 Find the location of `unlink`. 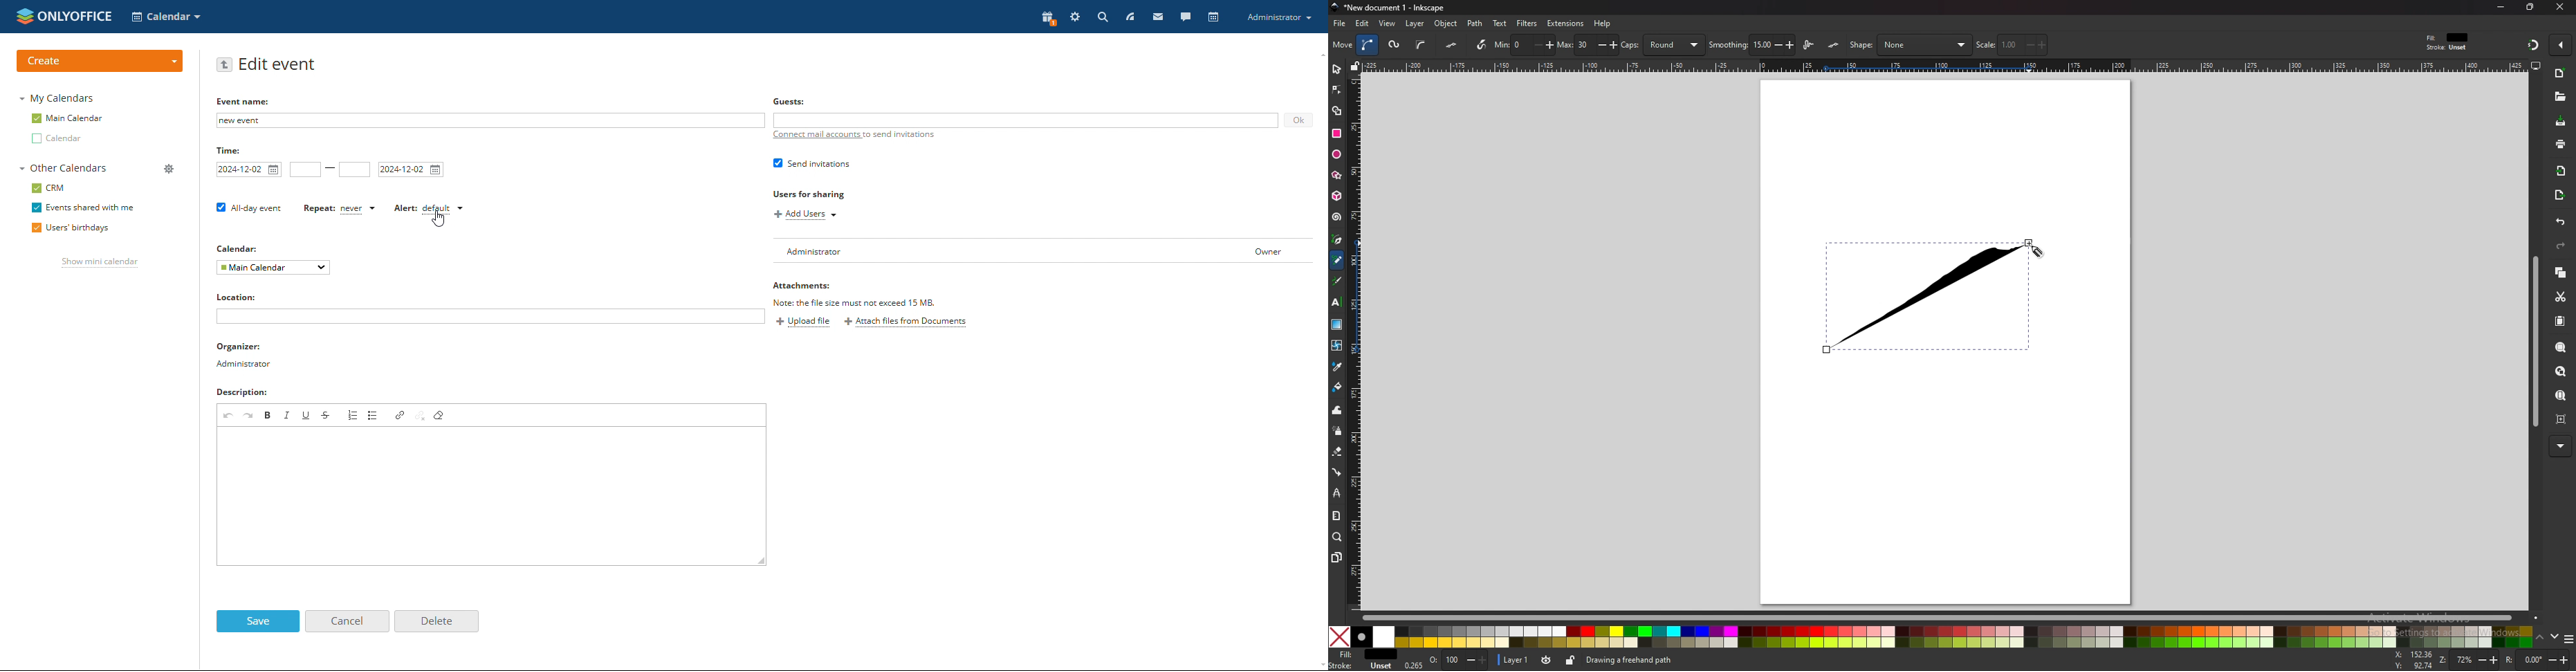

unlink is located at coordinates (420, 415).